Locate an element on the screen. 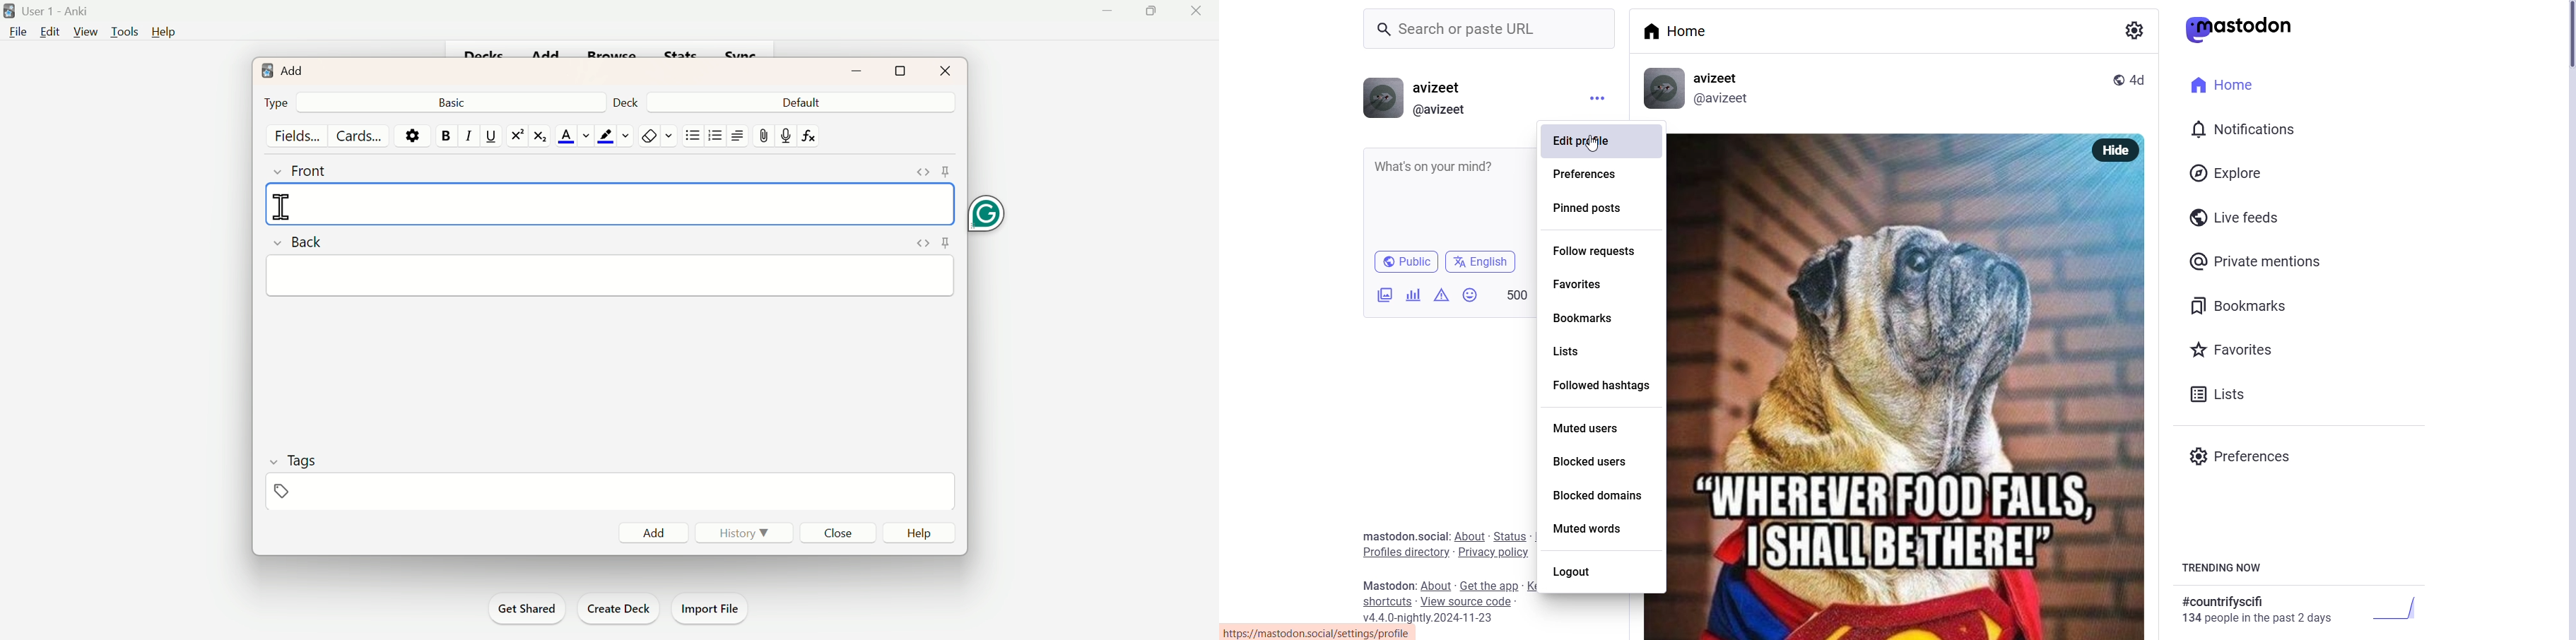 This screenshot has height=644, width=2576. Help is located at coordinates (164, 29).